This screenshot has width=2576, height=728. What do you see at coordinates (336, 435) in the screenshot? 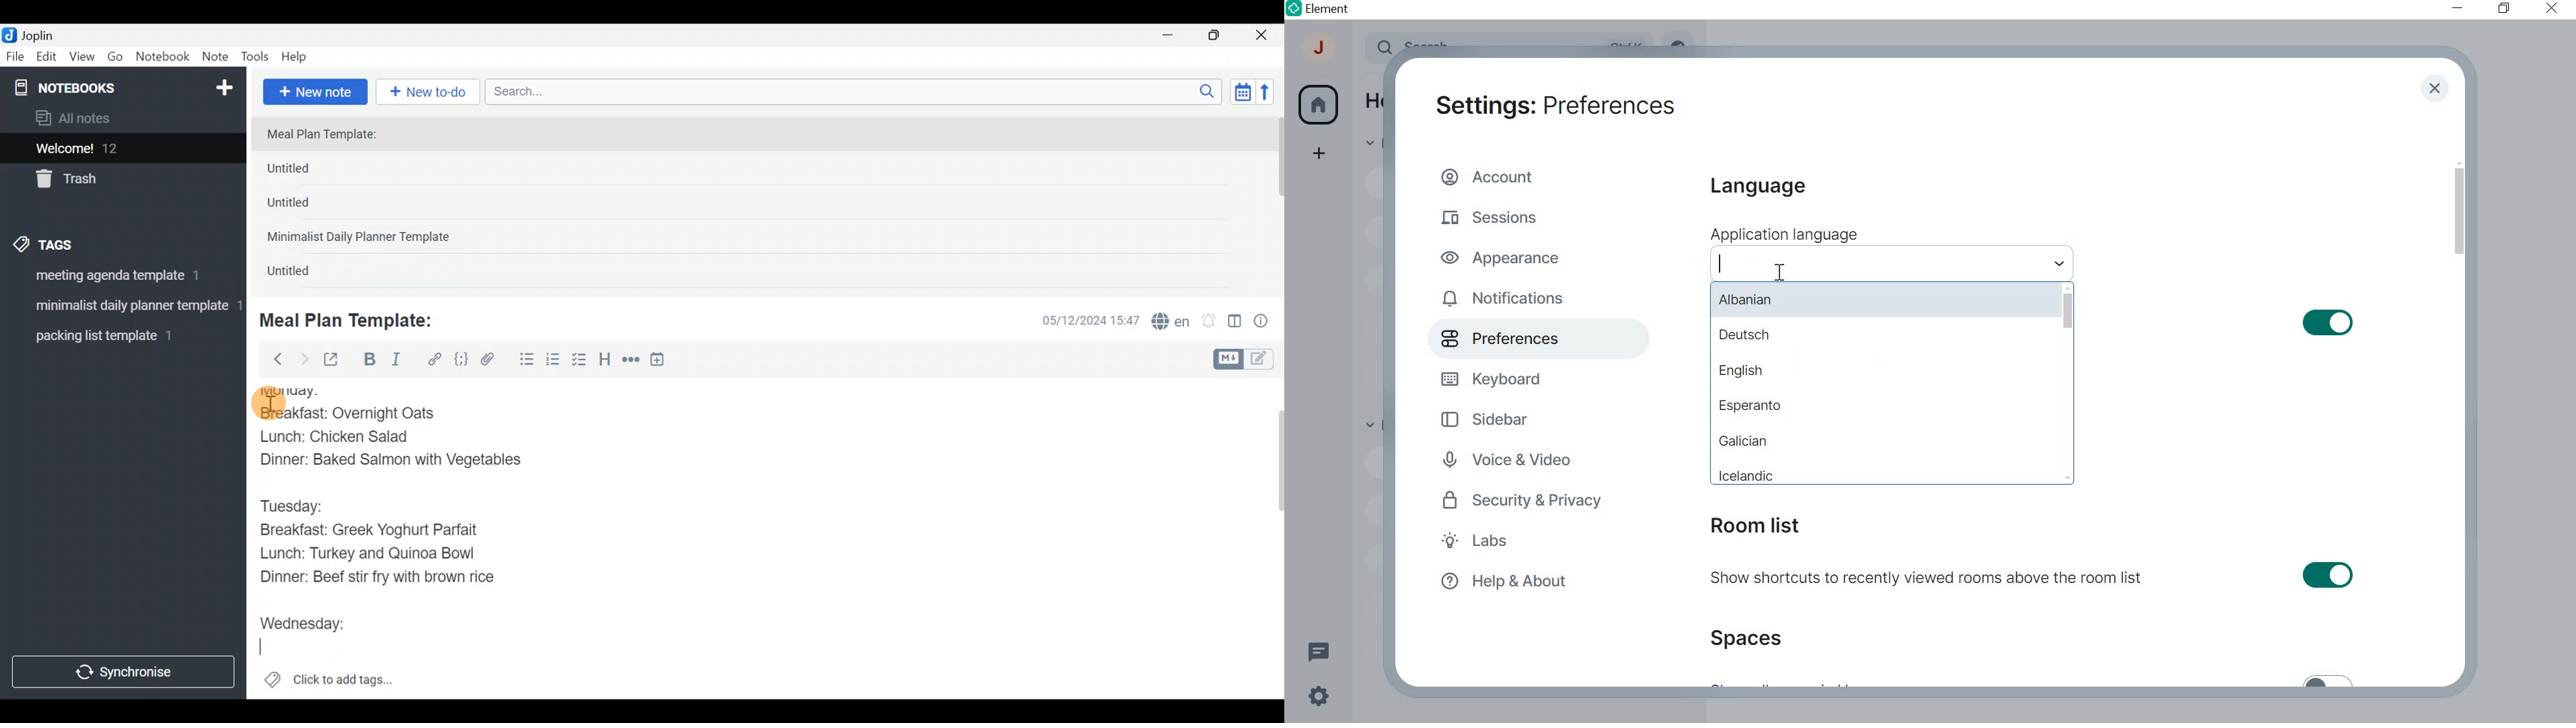
I see `Lunch: Chicken Salad` at bounding box center [336, 435].